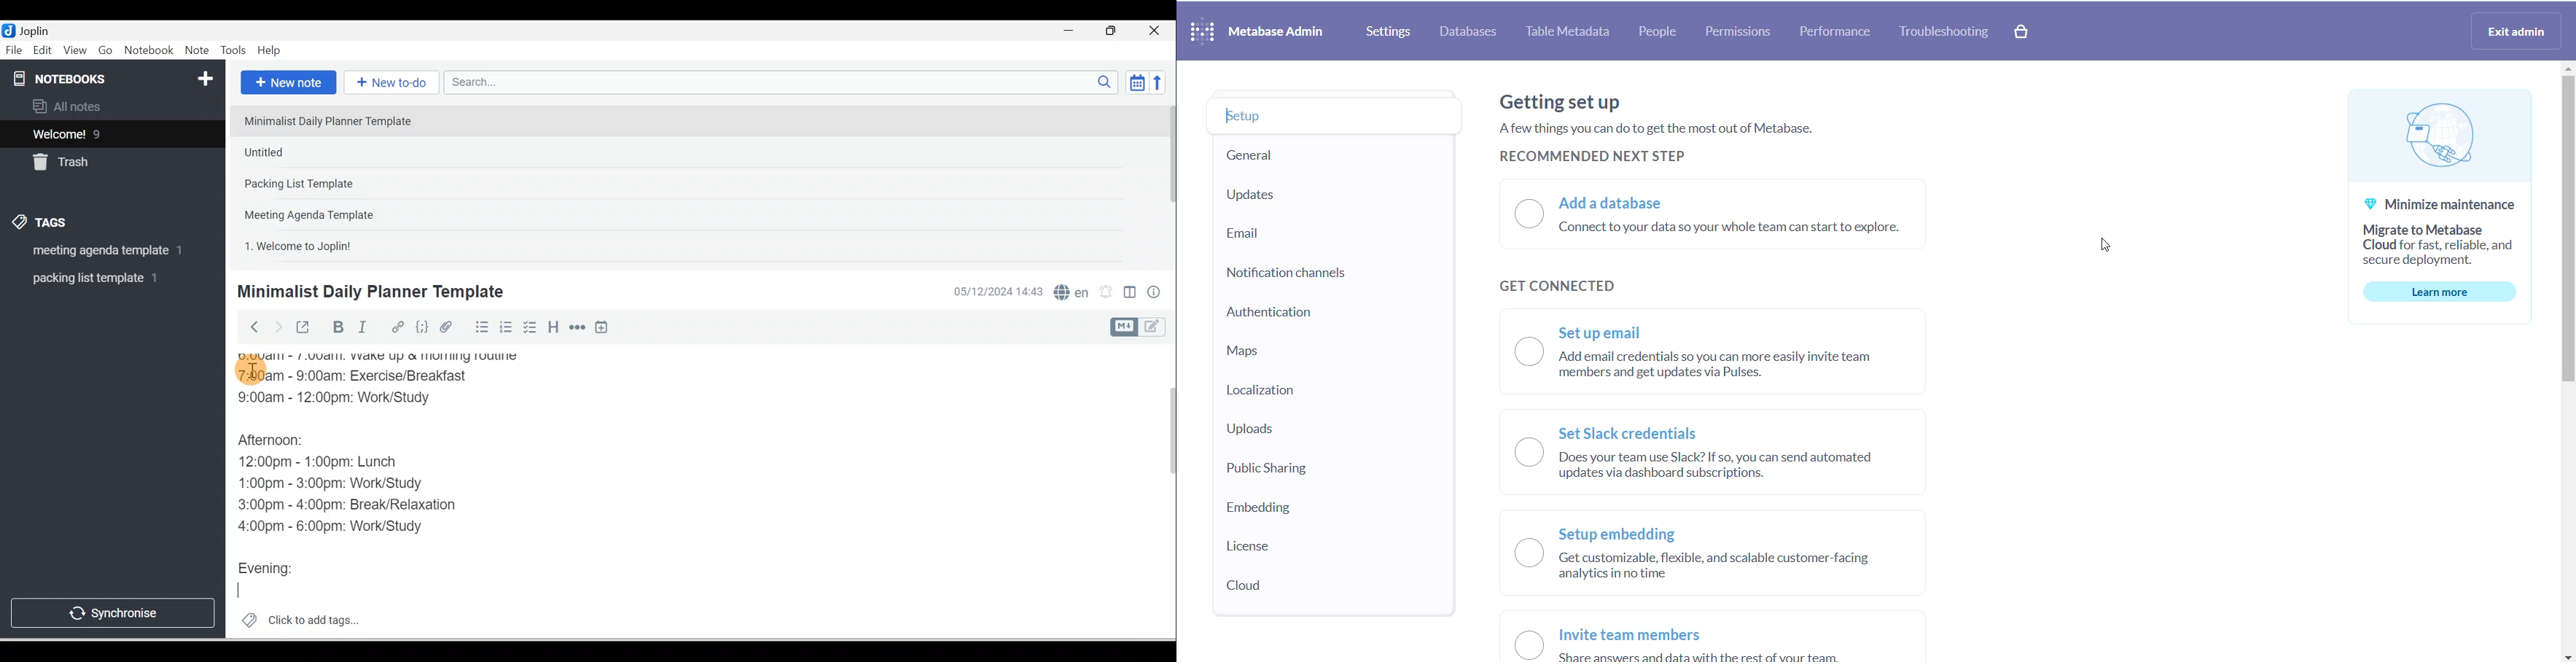 The height and width of the screenshot is (672, 2576). What do you see at coordinates (1072, 32) in the screenshot?
I see `Minimise` at bounding box center [1072, 32].